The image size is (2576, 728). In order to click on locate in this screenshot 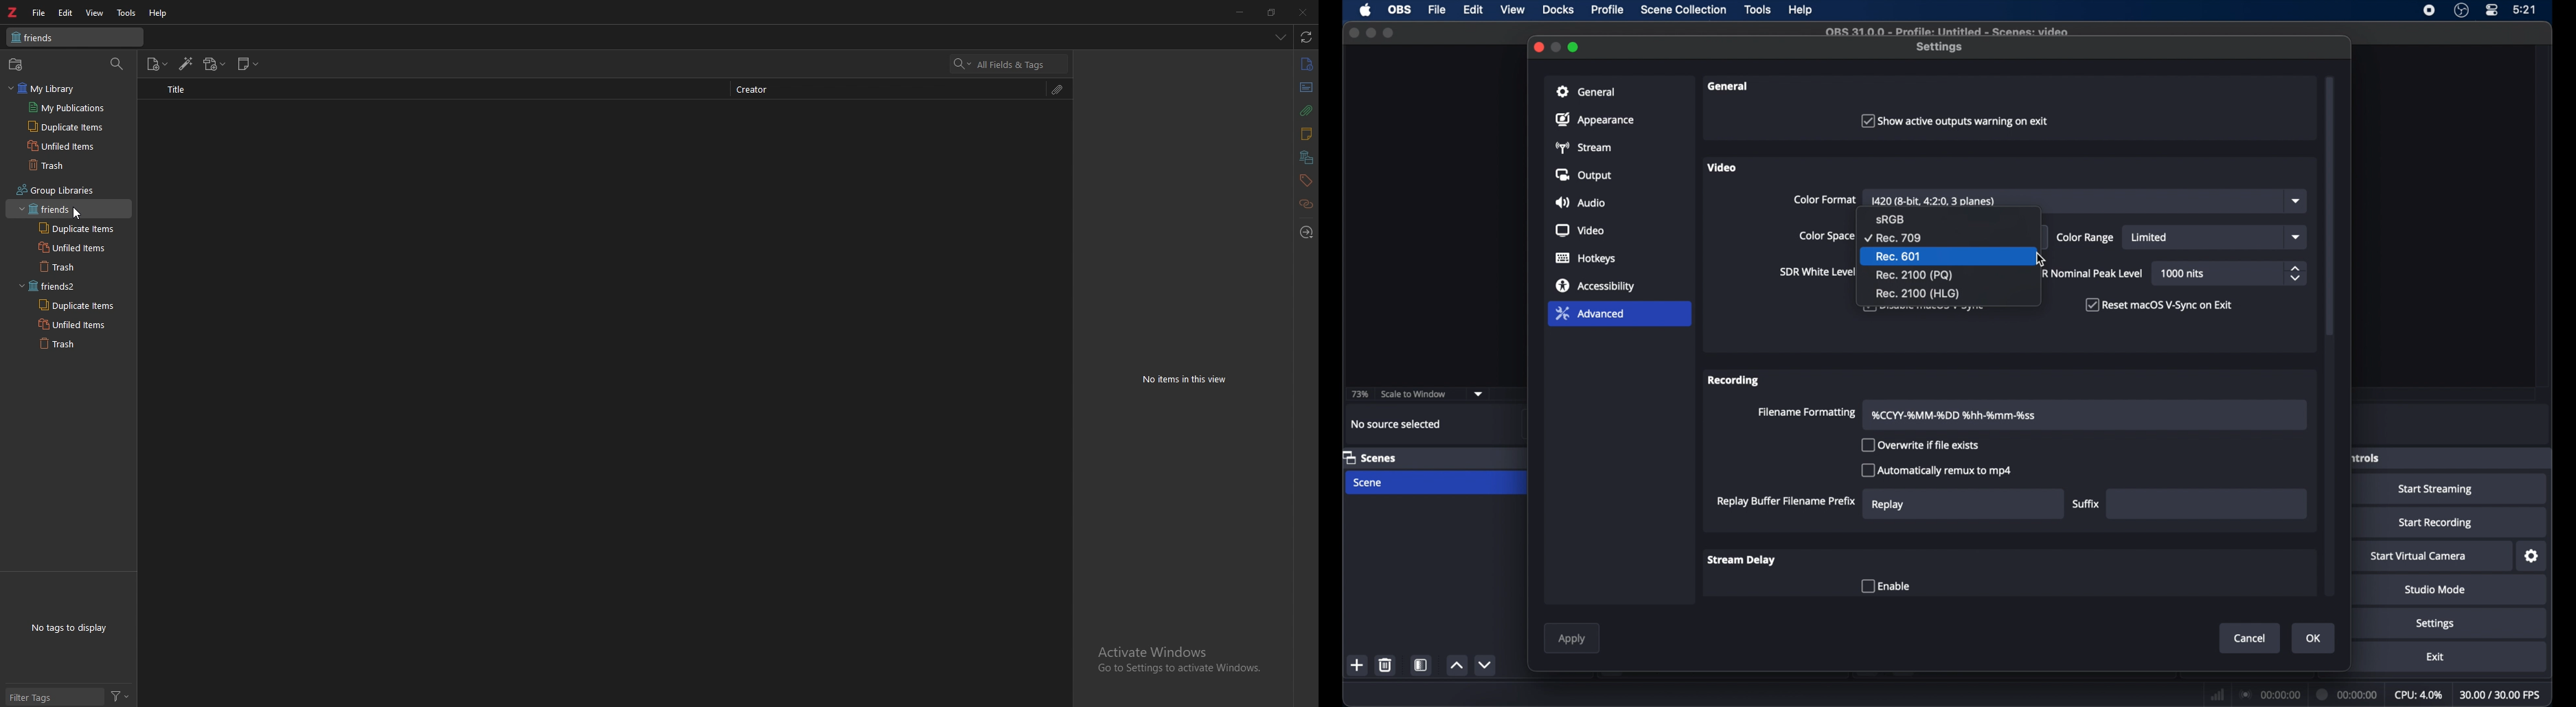, I will do `click(1306, 231)`.